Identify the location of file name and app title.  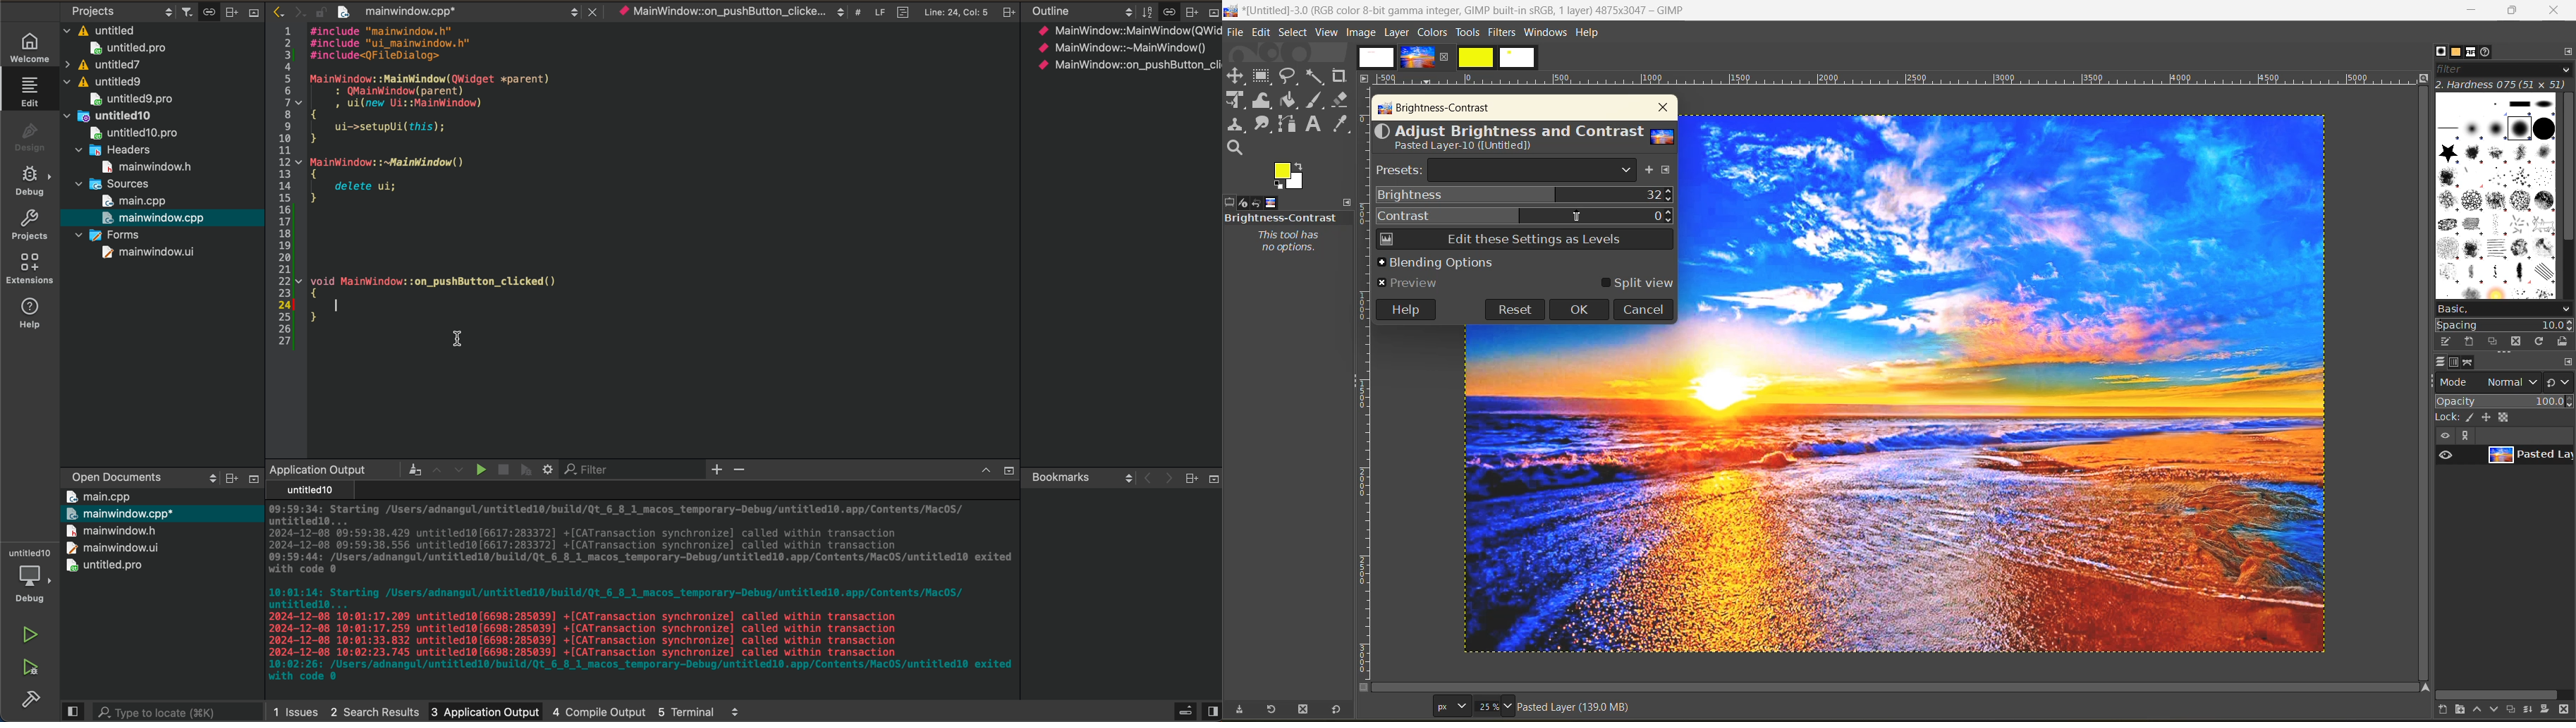
(1463, 13).